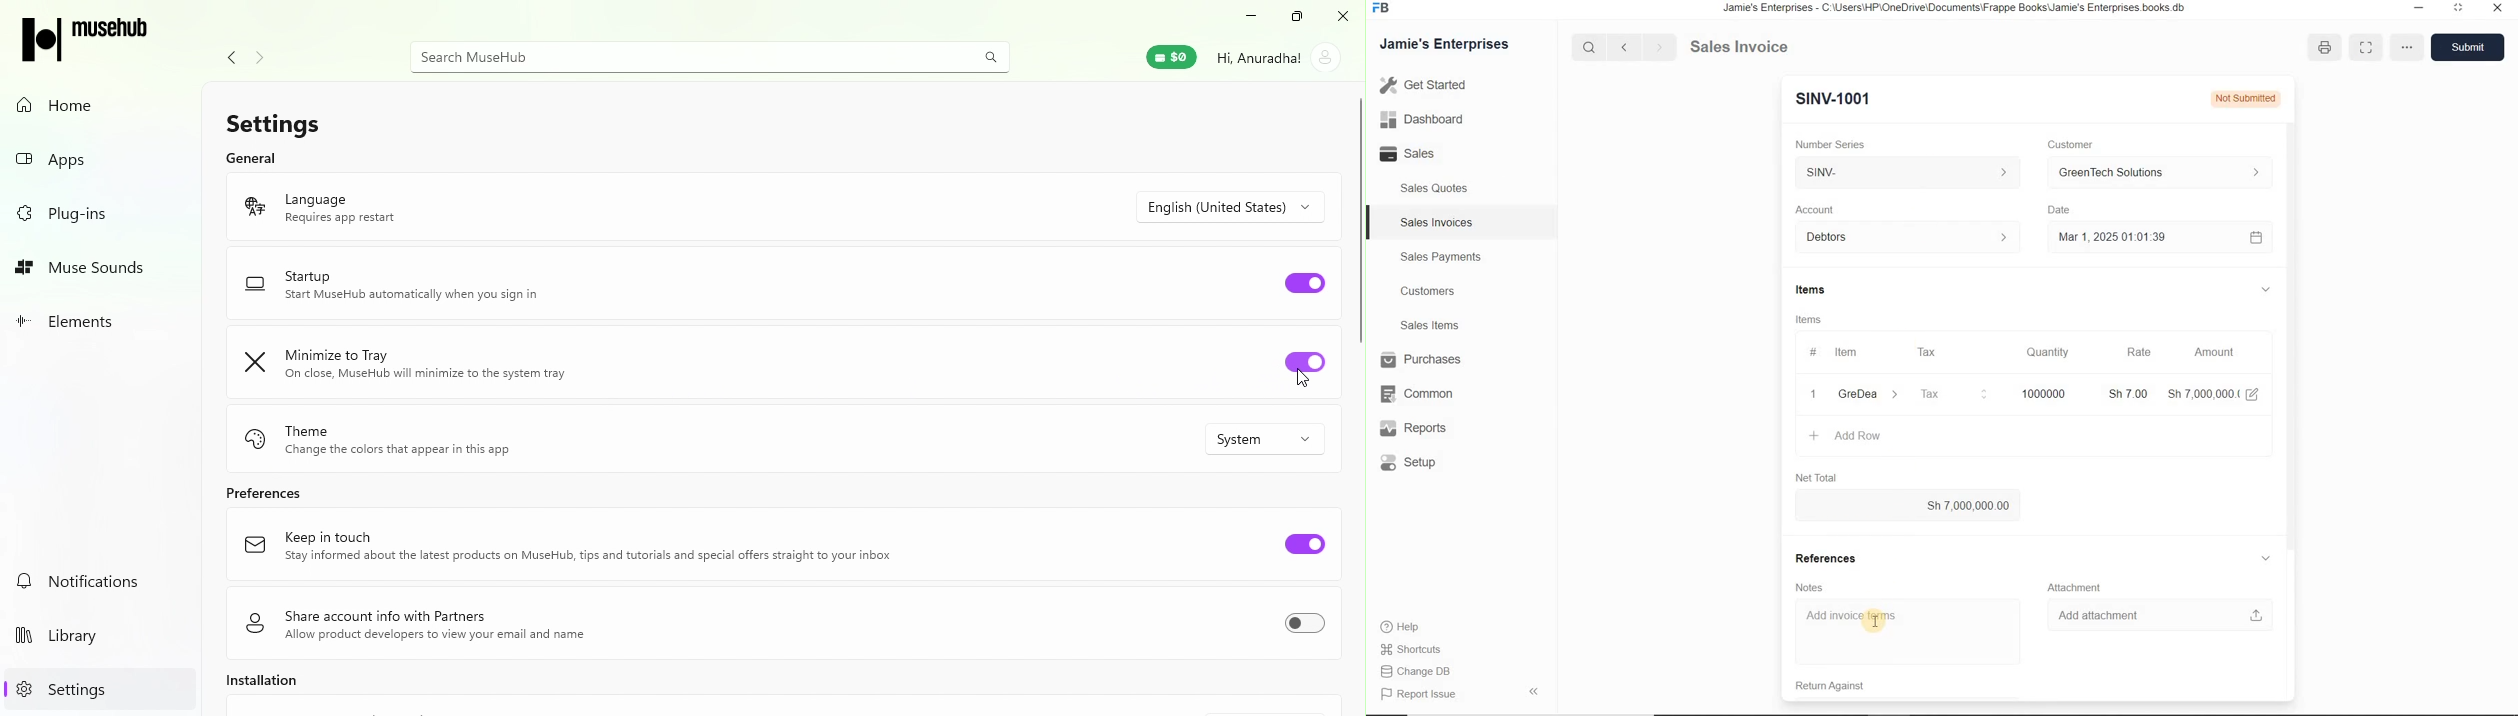  What do you see at coordinates (2255, 237) in the screenshot?
I see `calender` at bounding box center [2255, 237].